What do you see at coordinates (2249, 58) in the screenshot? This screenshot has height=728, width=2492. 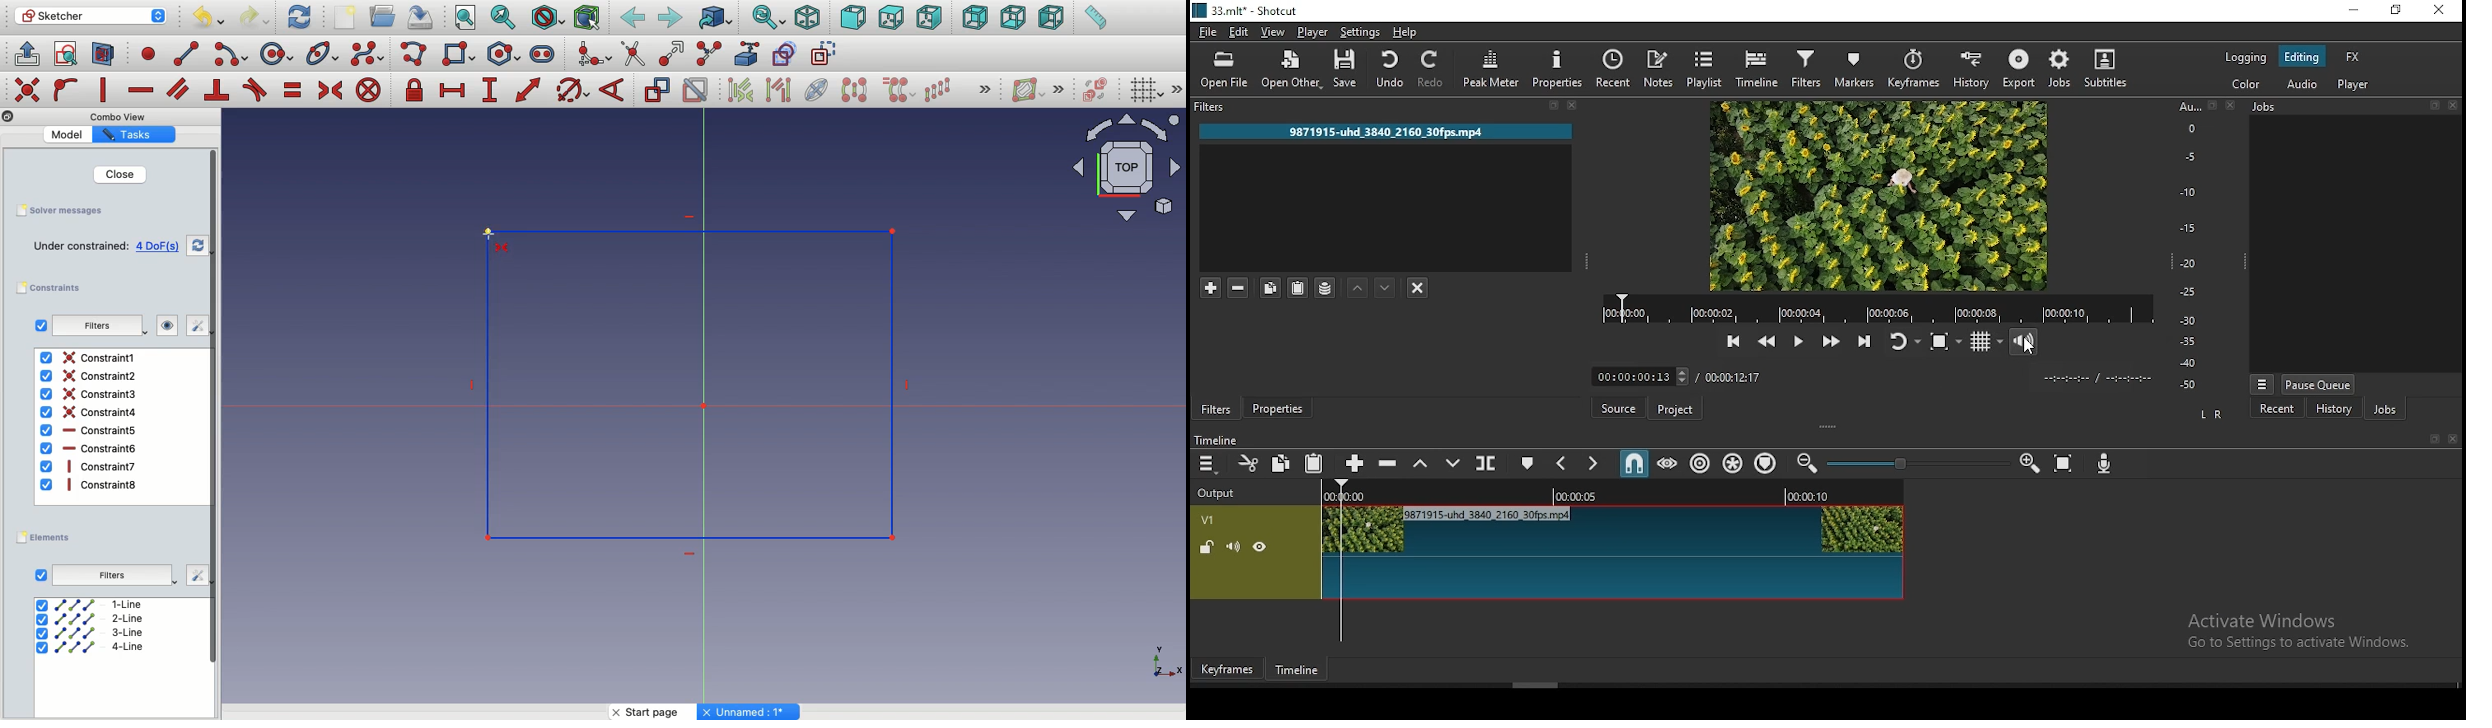 I see `logging` at bounding box center [2249, 58].